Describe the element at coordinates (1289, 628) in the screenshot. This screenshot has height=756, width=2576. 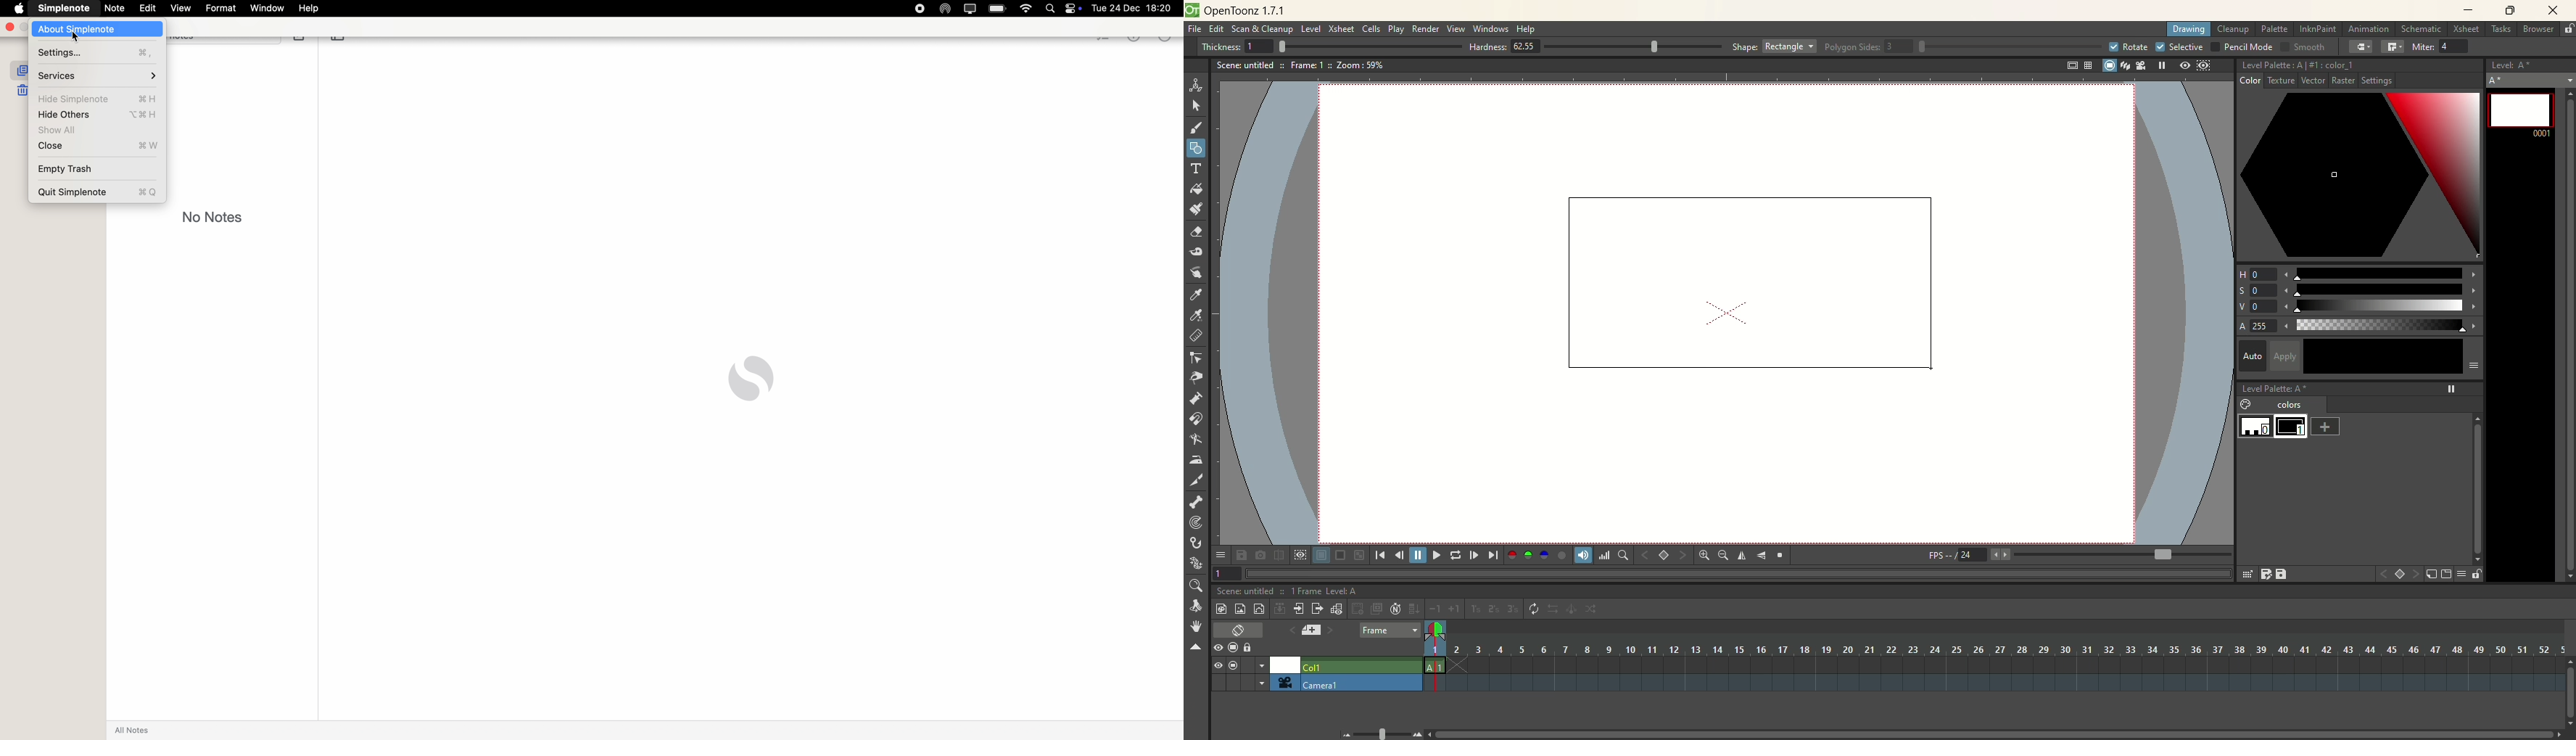
I see `previous memo` at that location.